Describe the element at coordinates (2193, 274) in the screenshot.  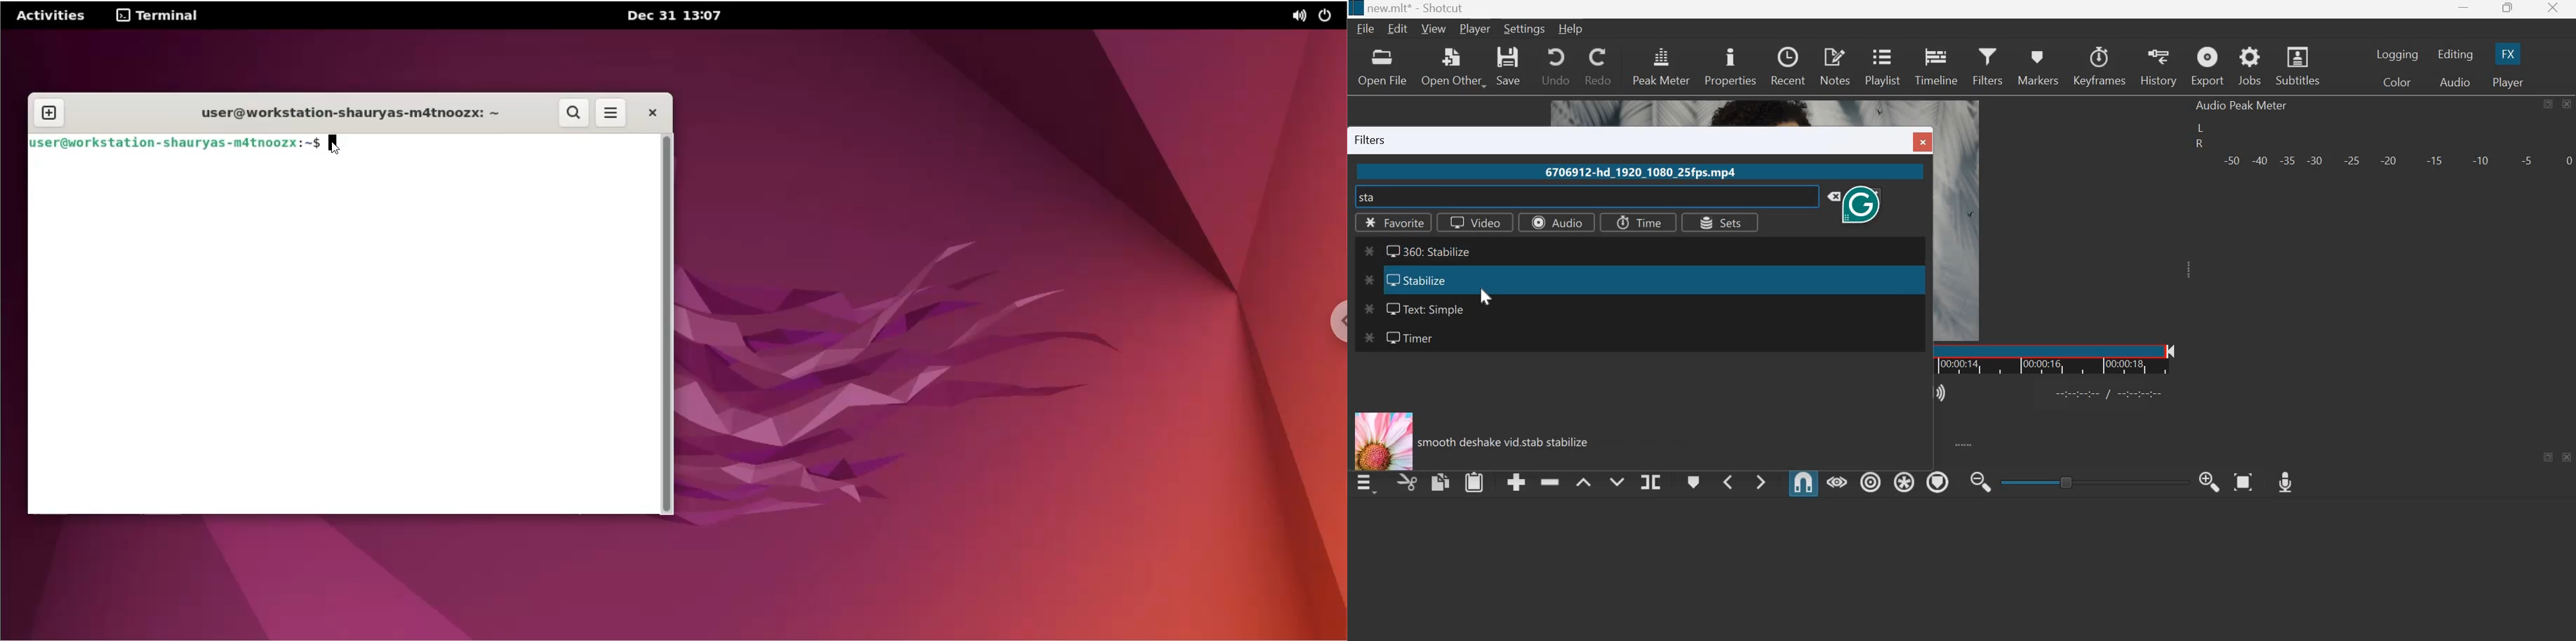
I see `expand` at that location.